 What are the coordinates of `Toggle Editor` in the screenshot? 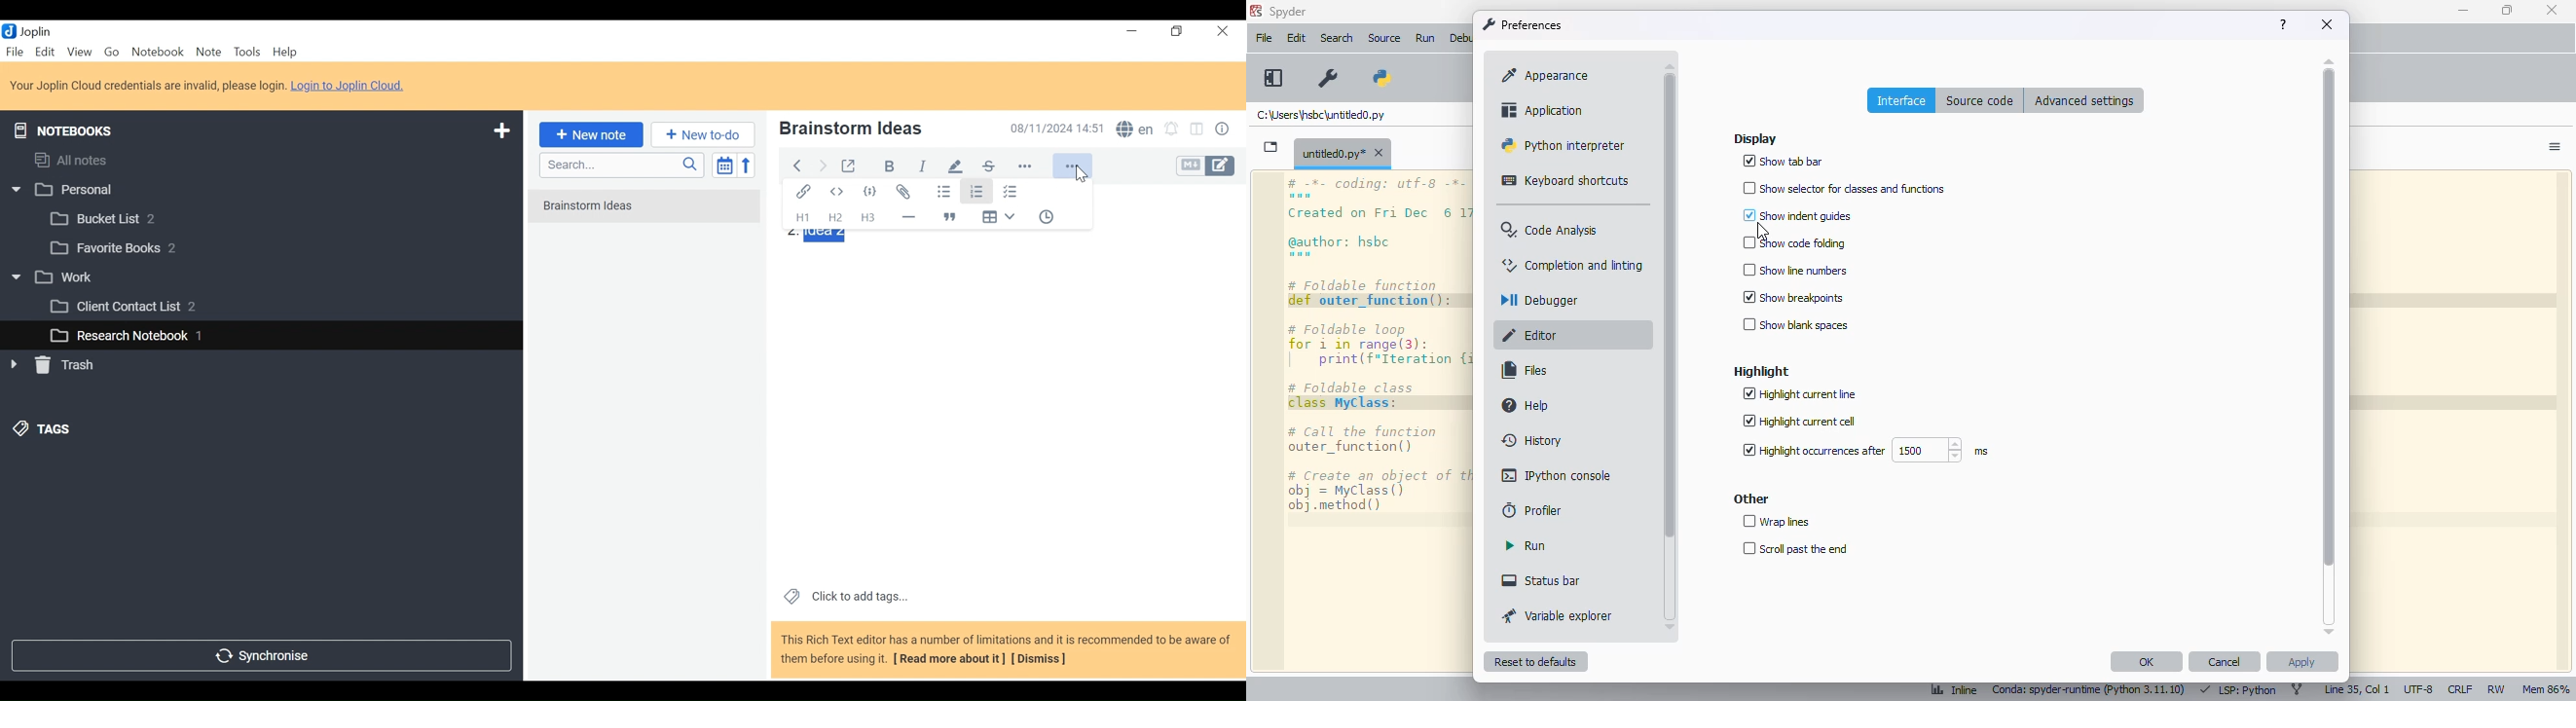 It's located at (1207, 166).